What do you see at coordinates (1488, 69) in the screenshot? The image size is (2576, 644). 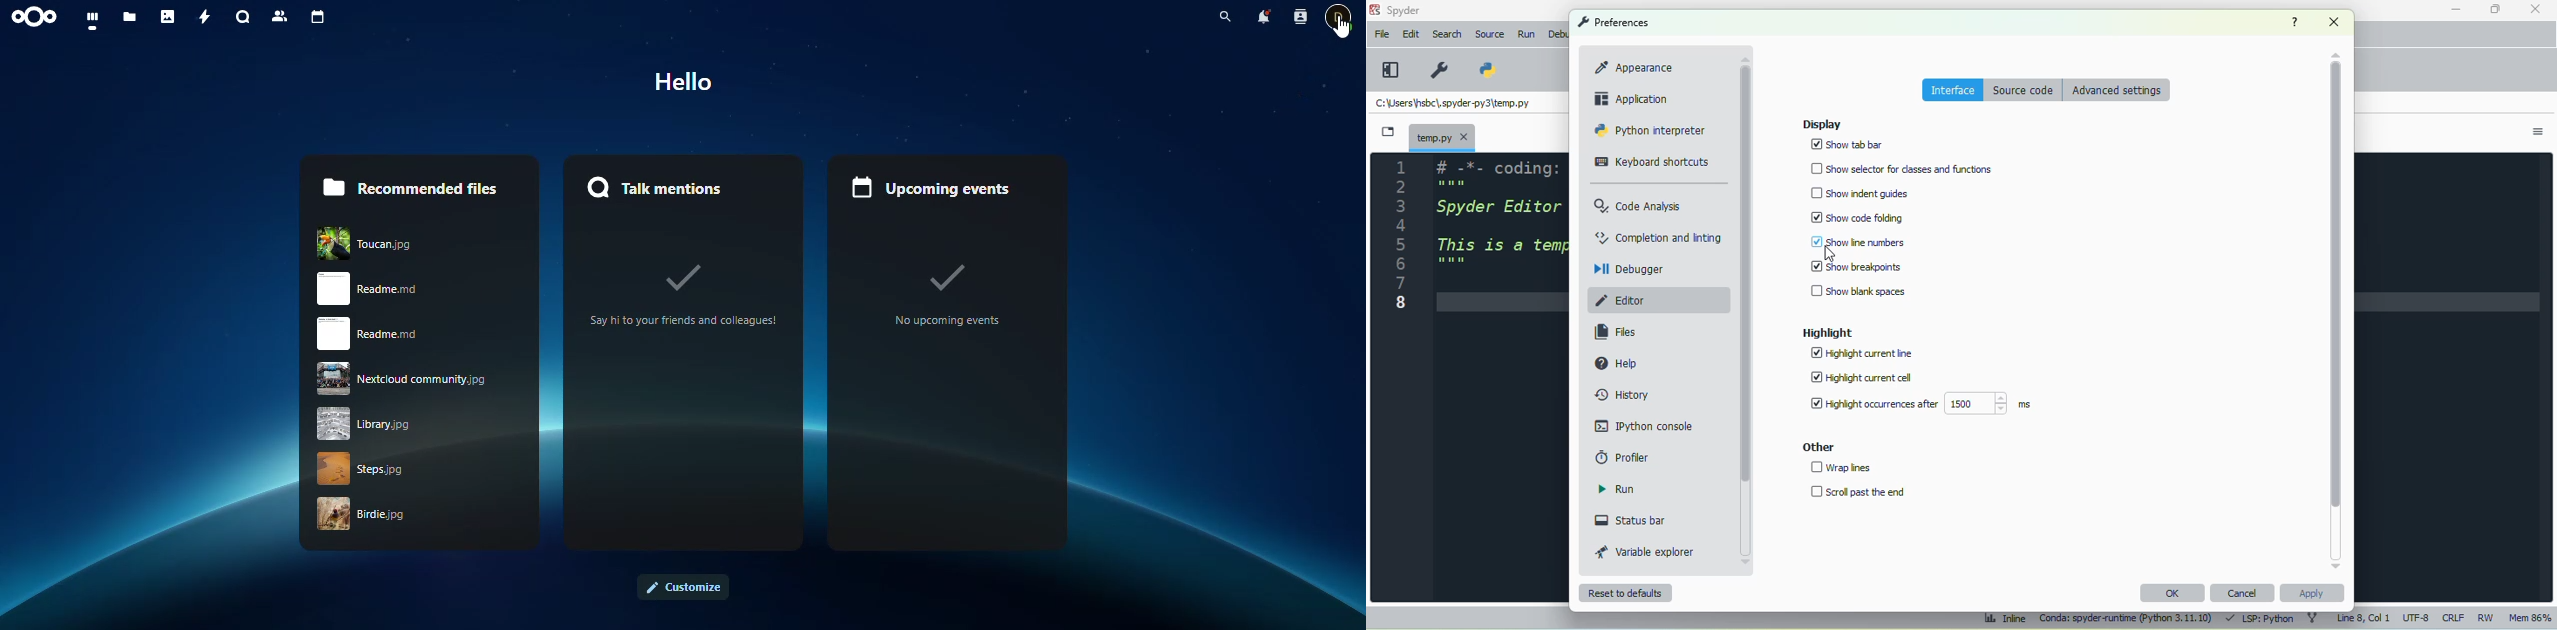 I see `PYTHONPATH manager` at bounding box center [1488, 69].